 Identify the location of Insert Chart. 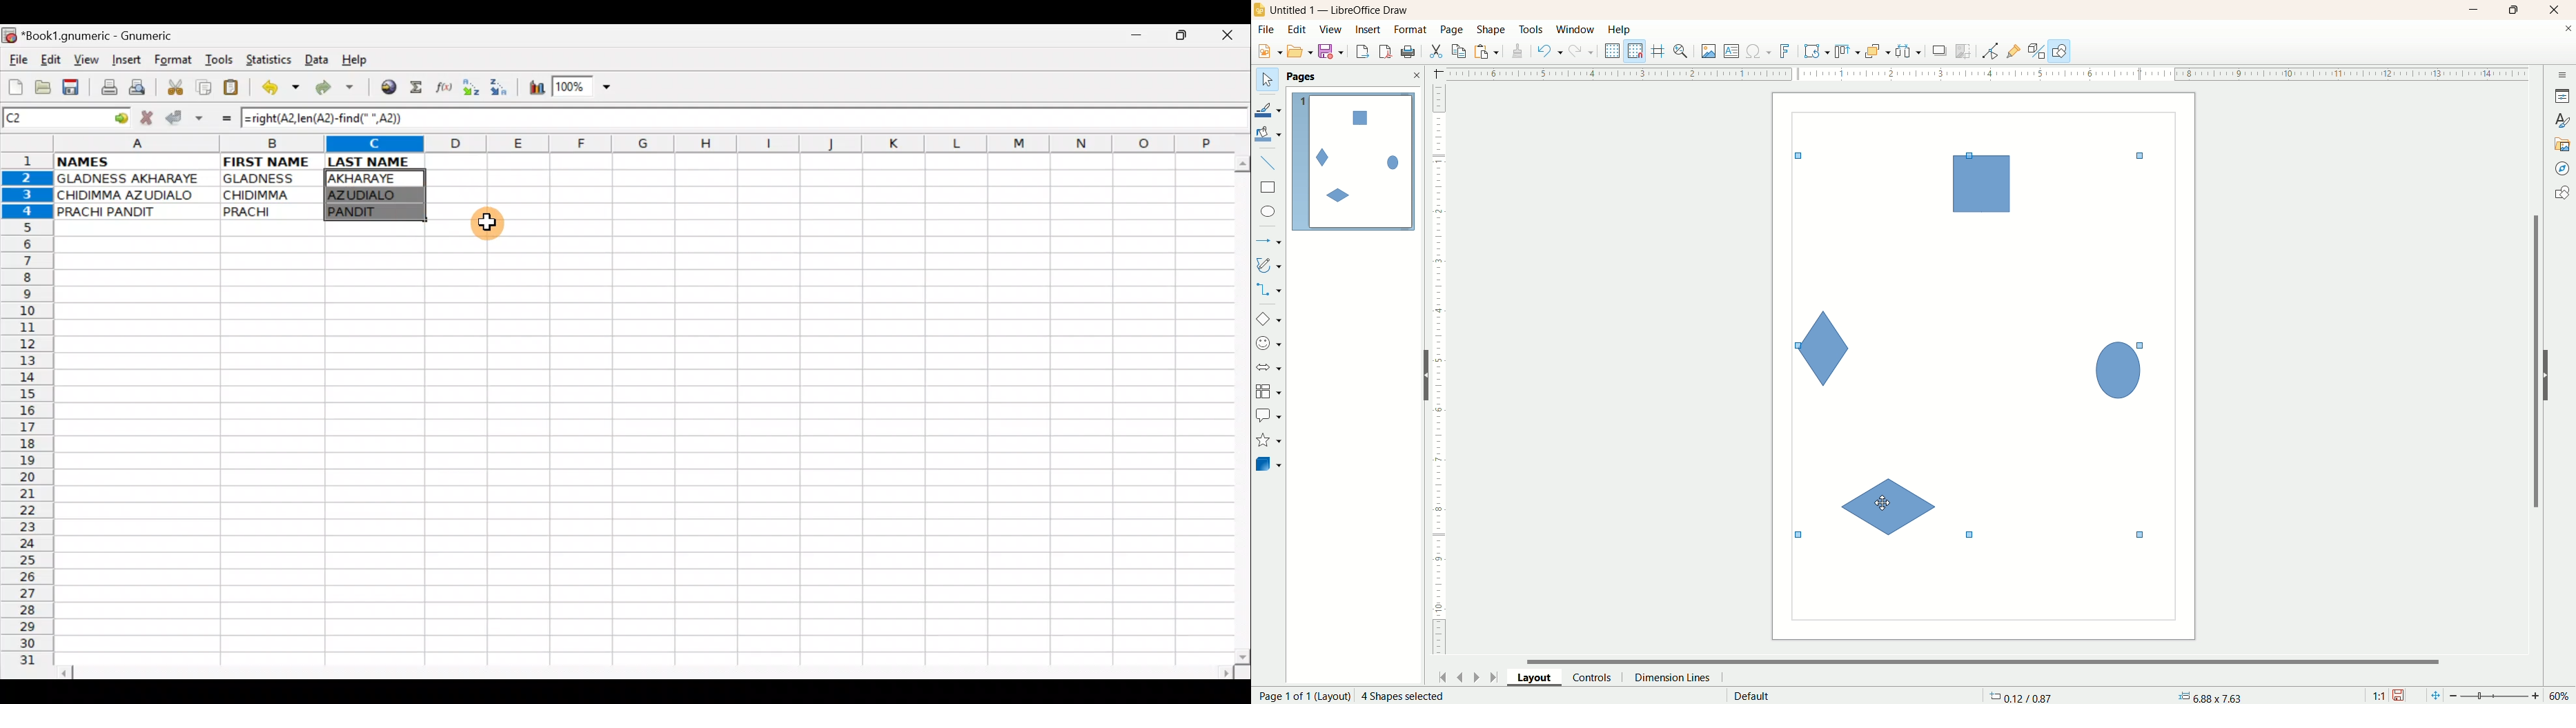
(533, 89).